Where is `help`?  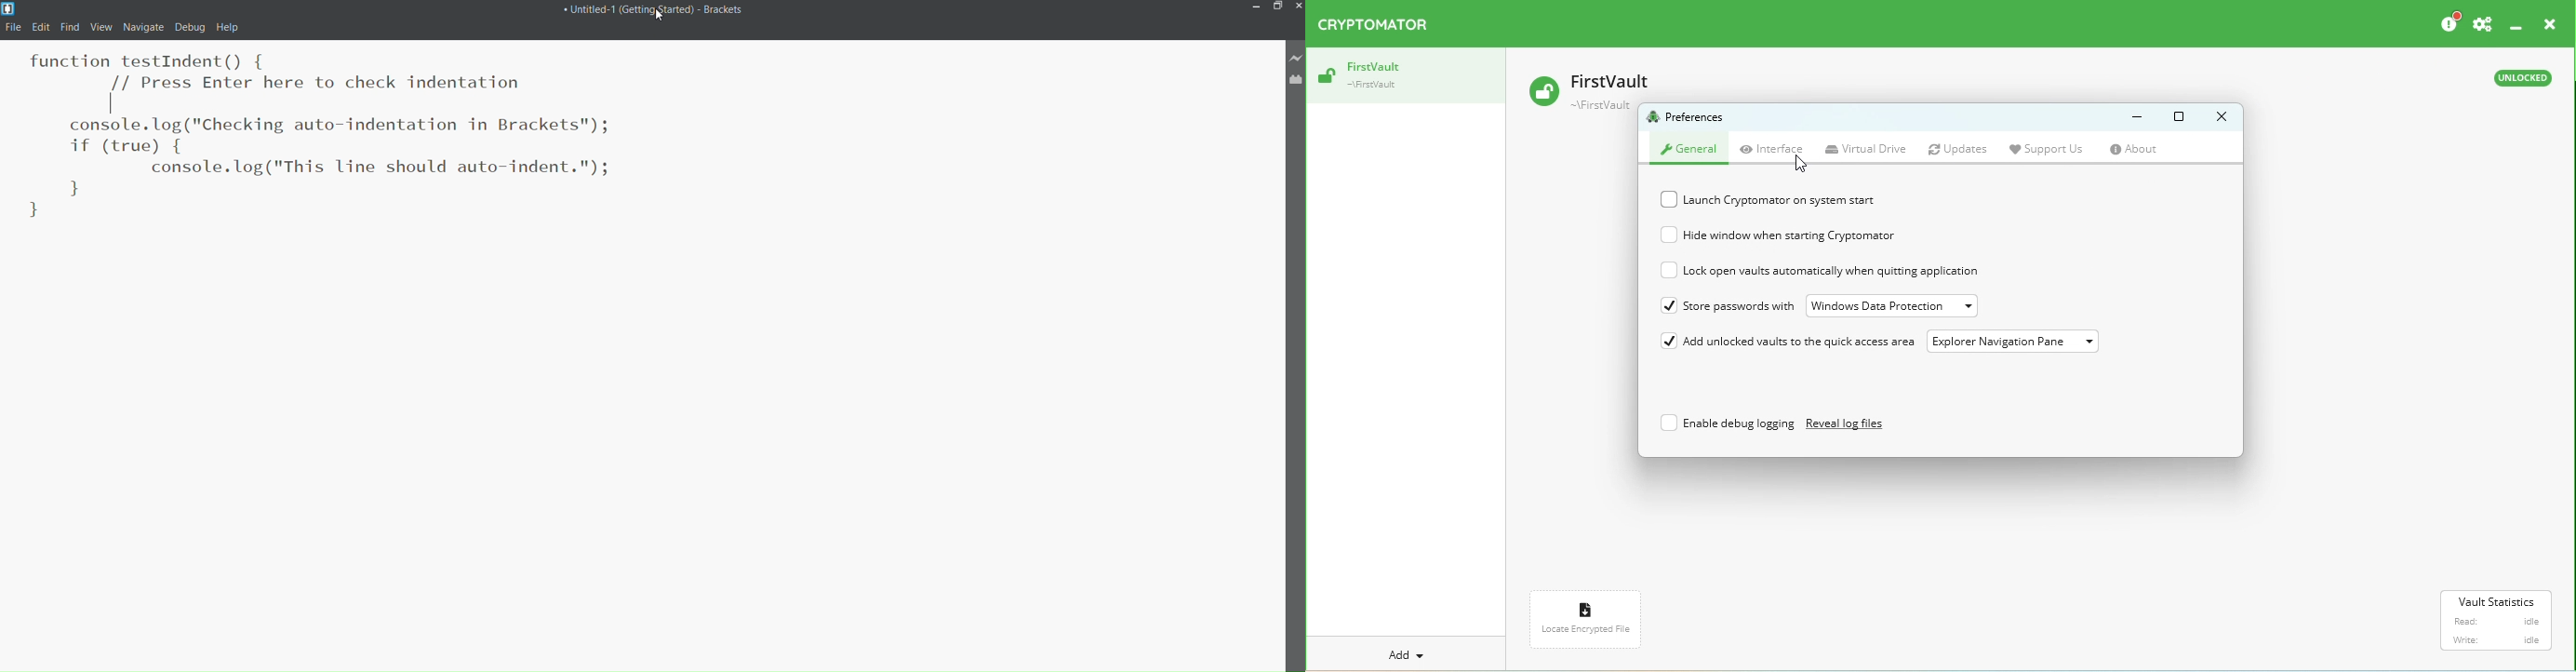 help is located at coordinates (228, 29).